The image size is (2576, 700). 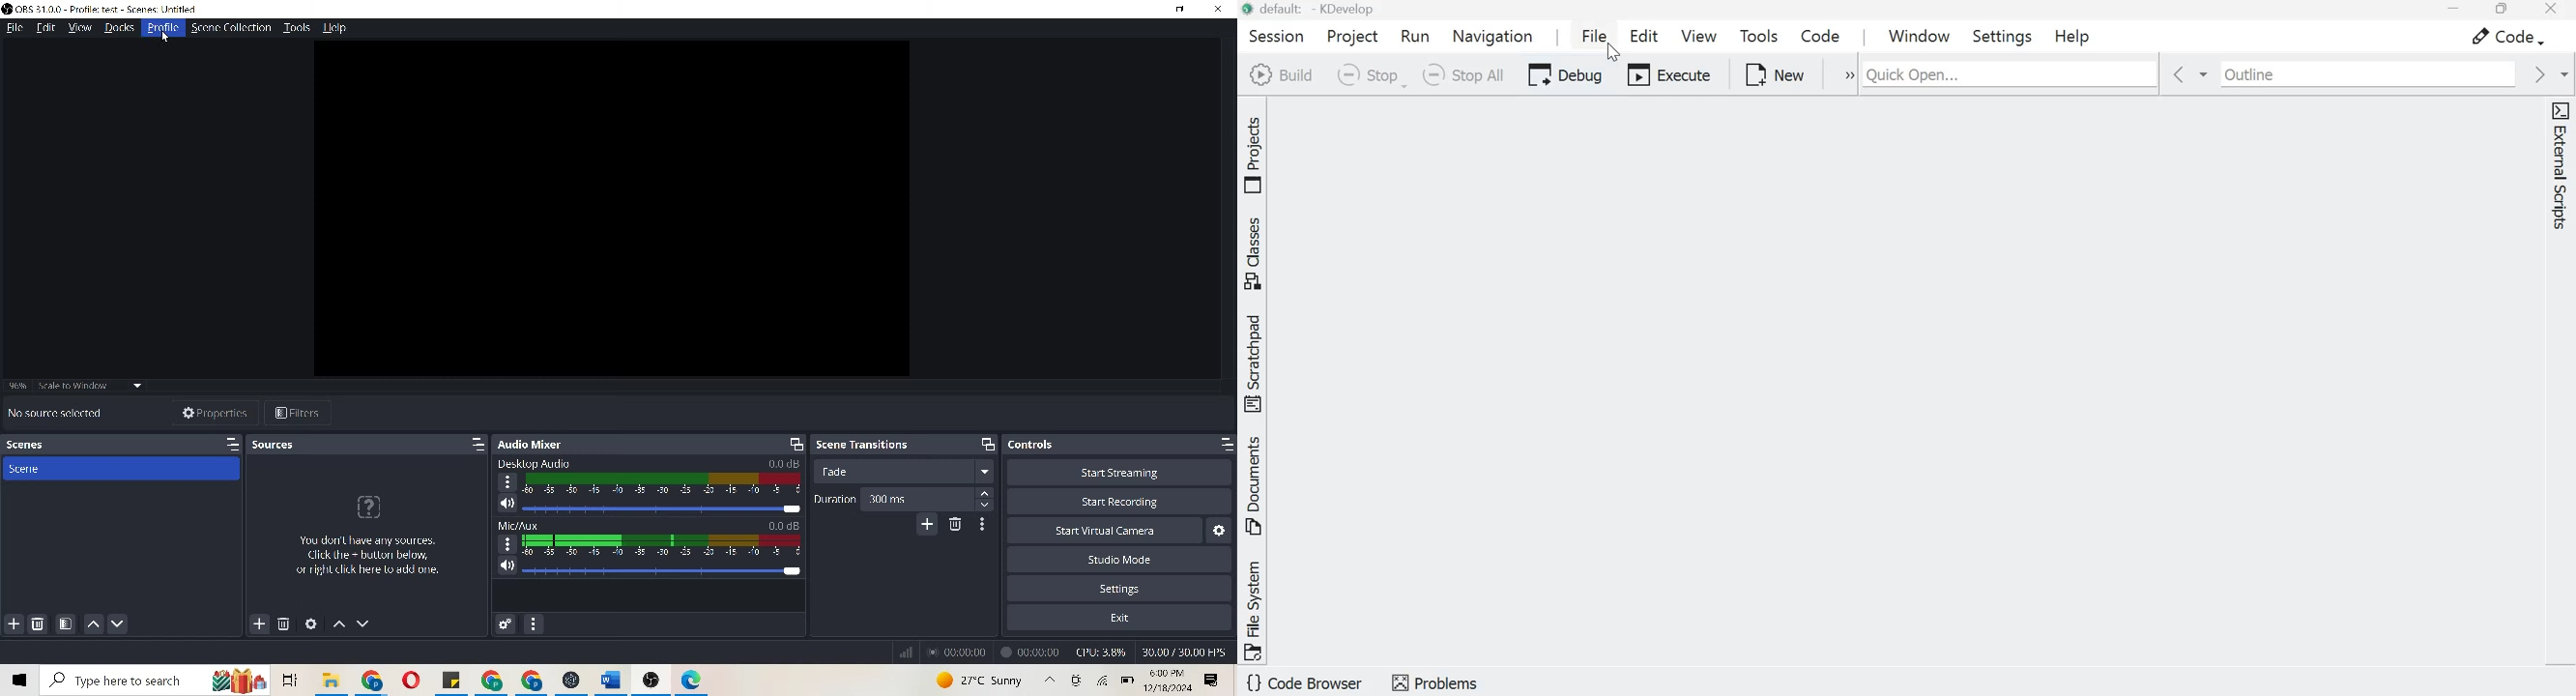 What do you see at coordinates (1669, 77) in the screenshot?
I see `Execute current launch` at bounding box center [1669, 77].